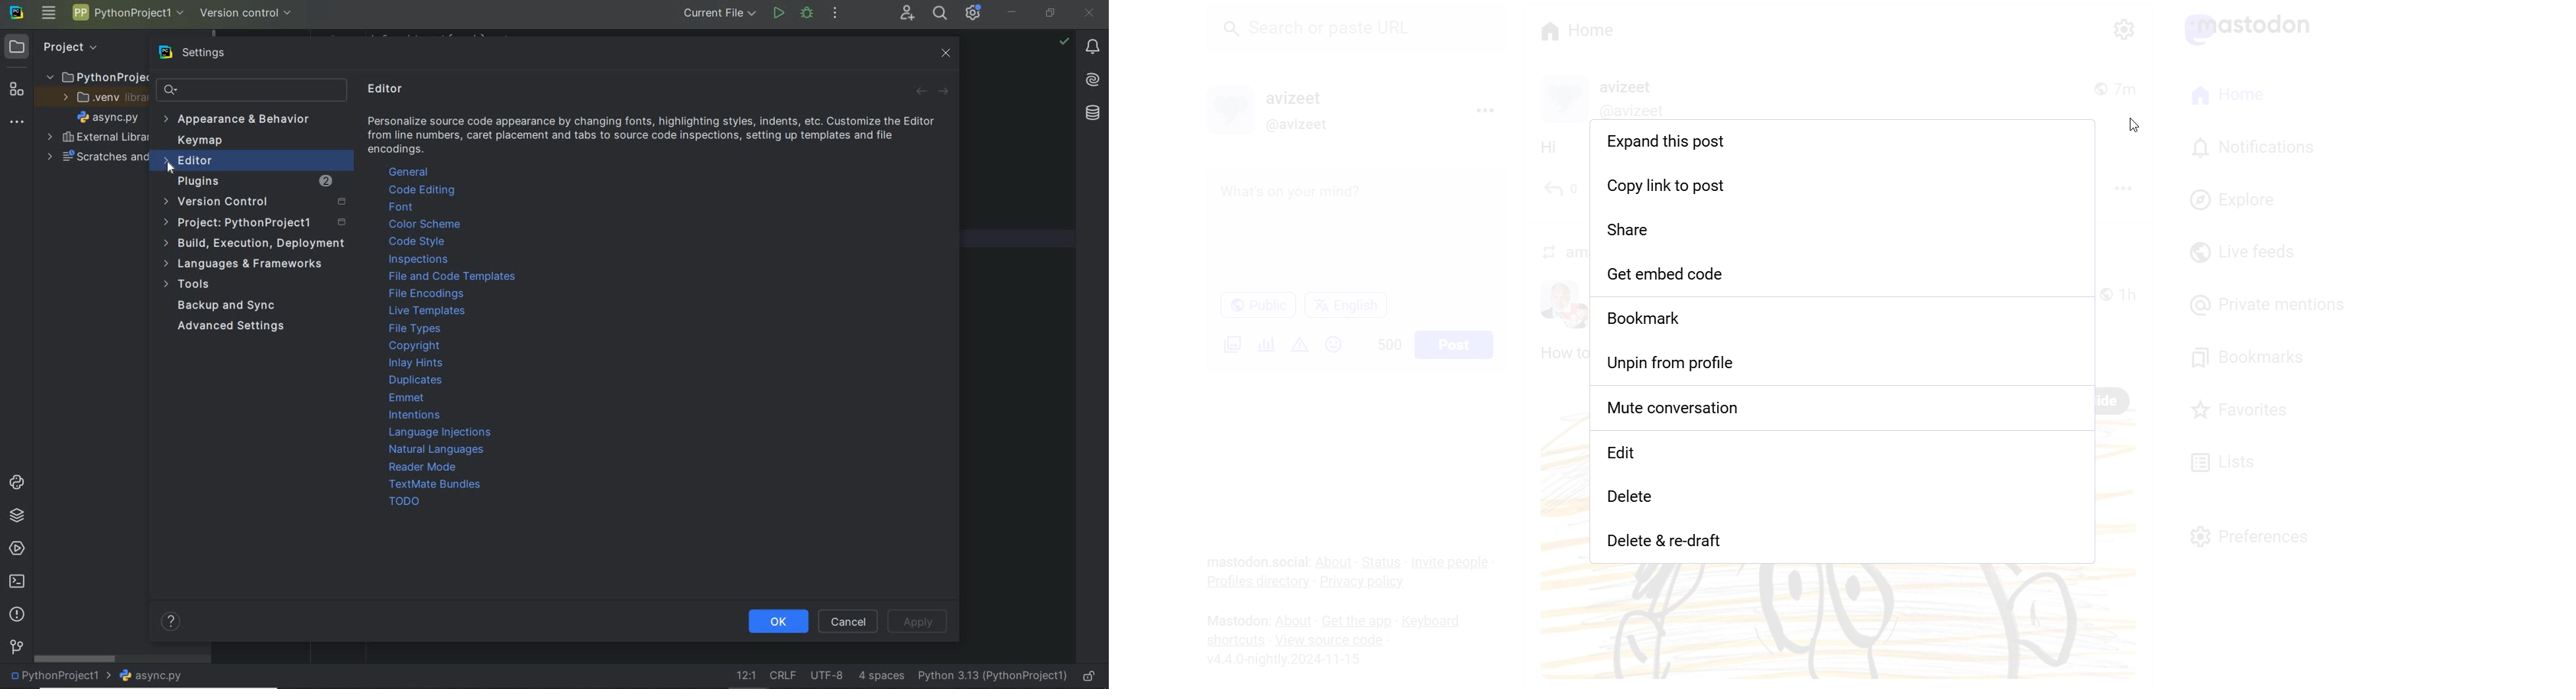 Image resolution: width=2576 pixels, height=700 pixels. What do you see at coordinates (170, 165) in the screenshot?
I see `Cursor Position` at bounding box center [170, 165].